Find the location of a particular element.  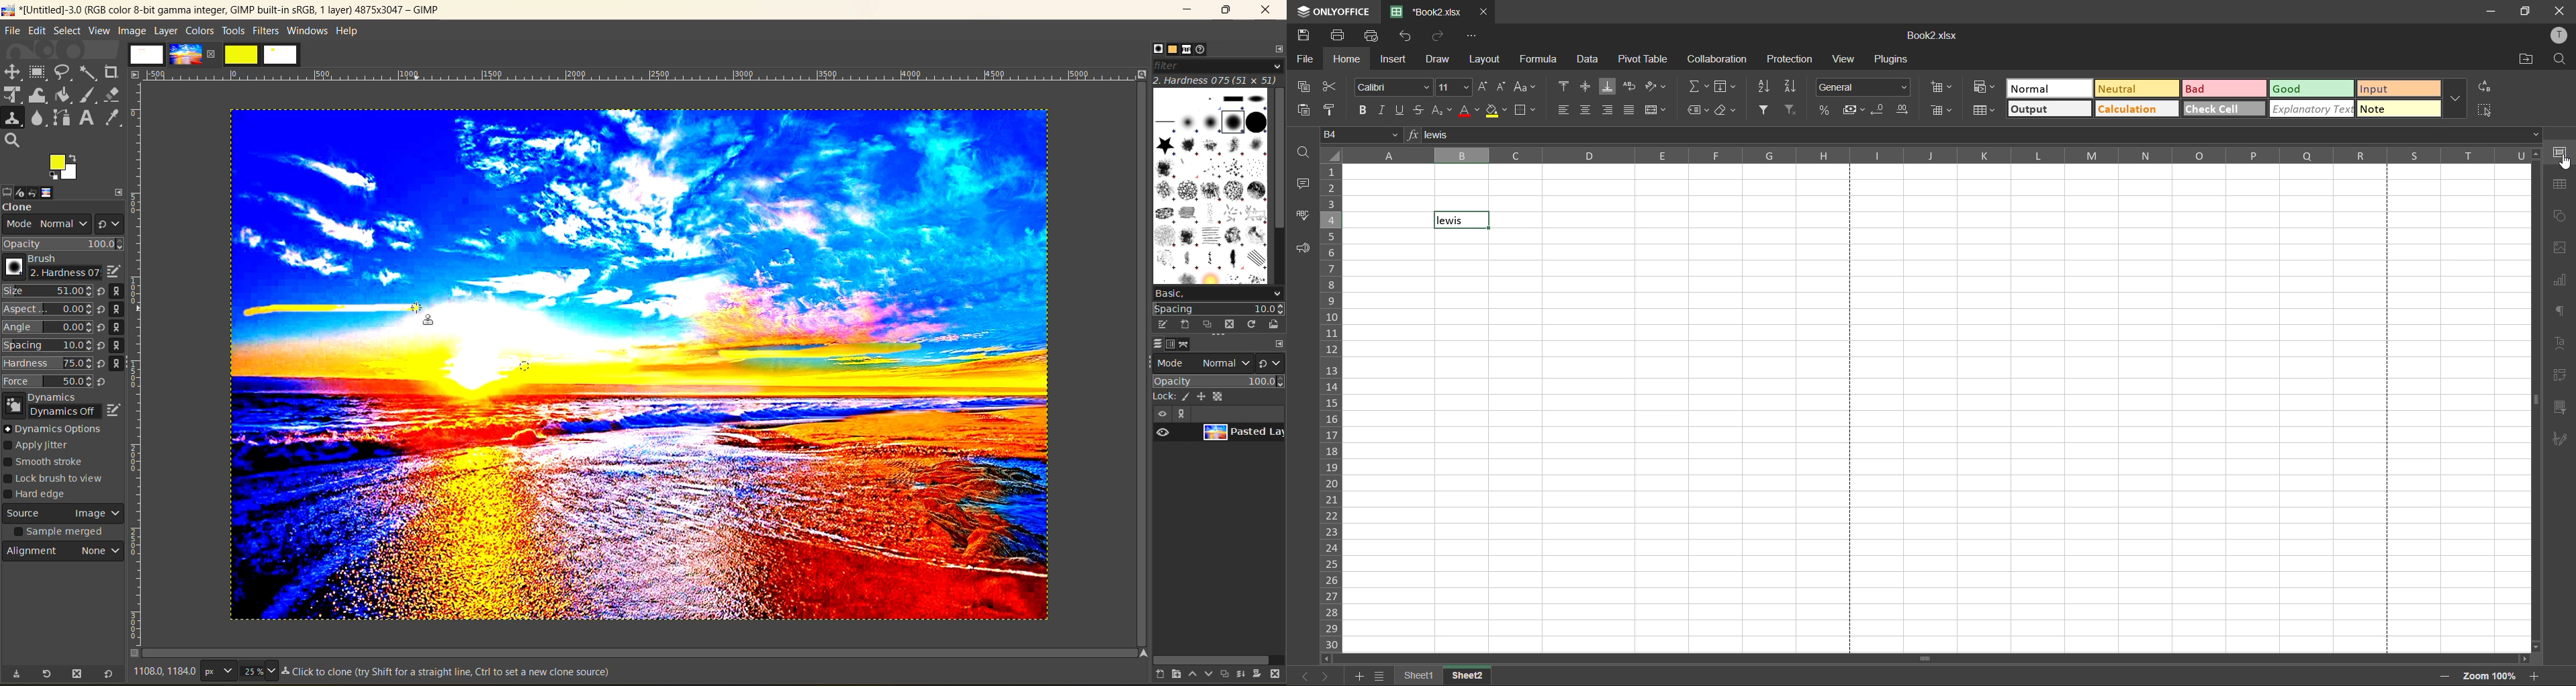

formula is located at coordinates (1540, 60).